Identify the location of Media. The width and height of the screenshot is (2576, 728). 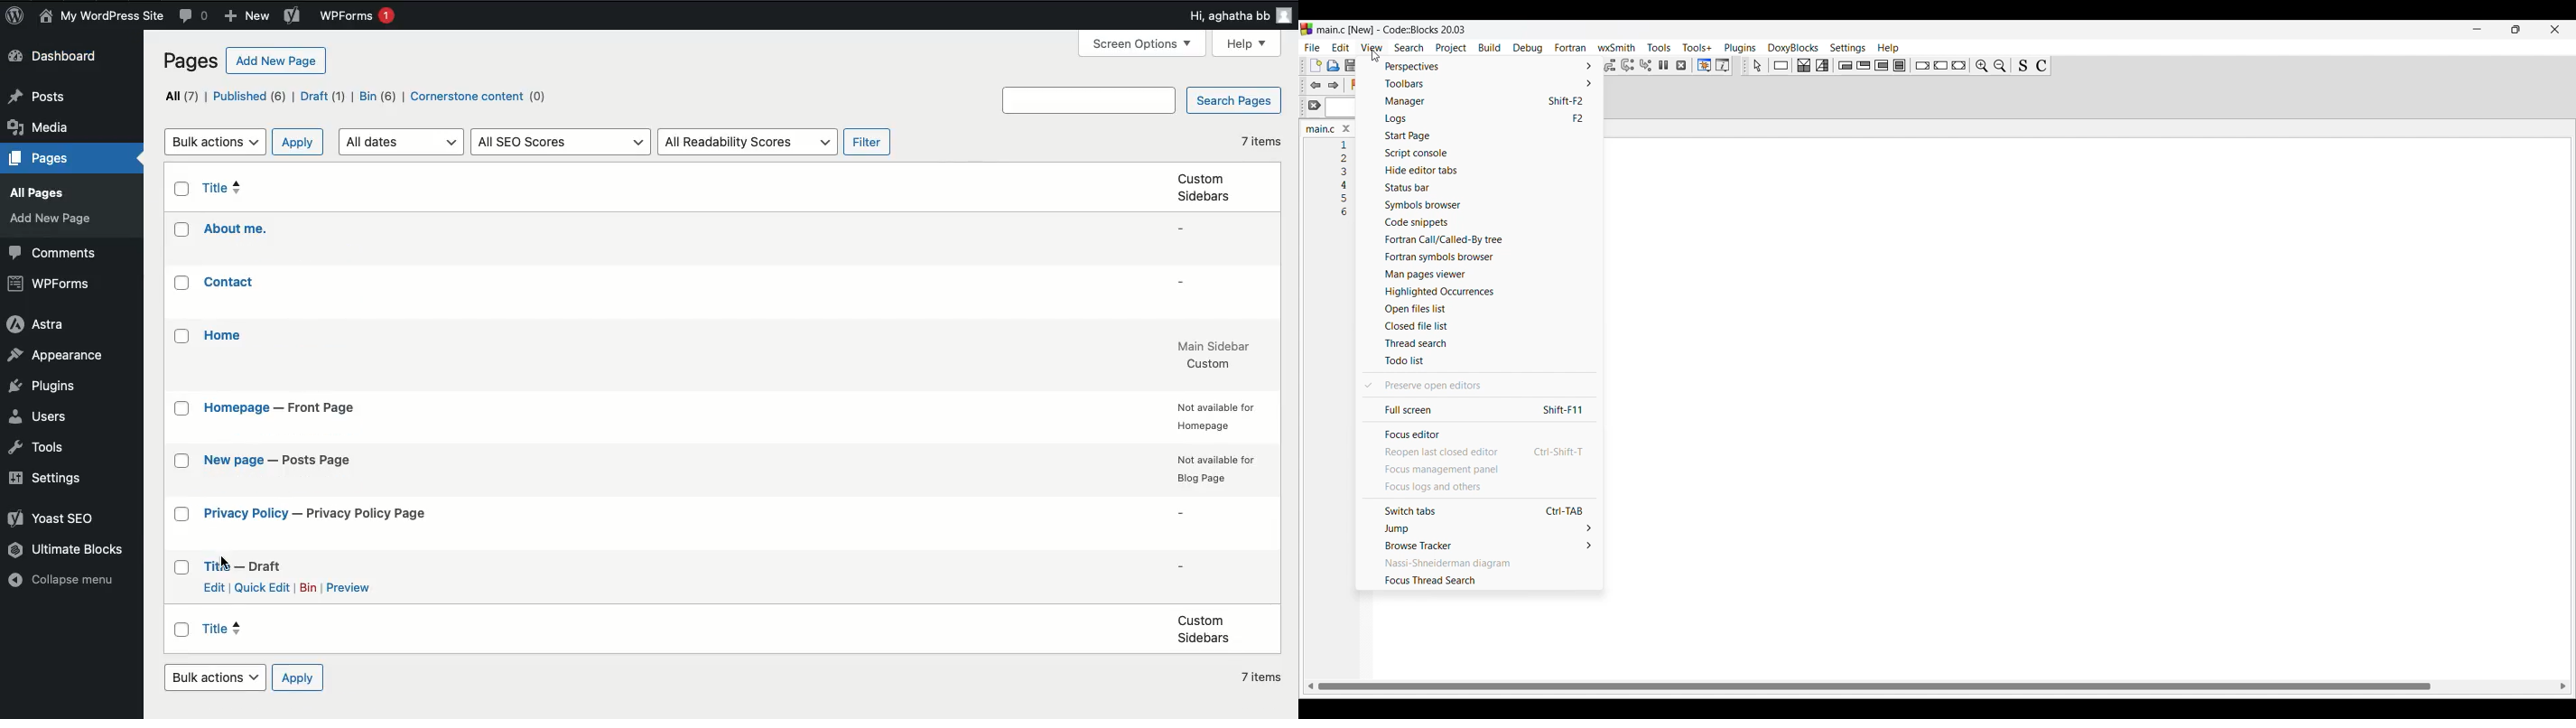
(39, 127).